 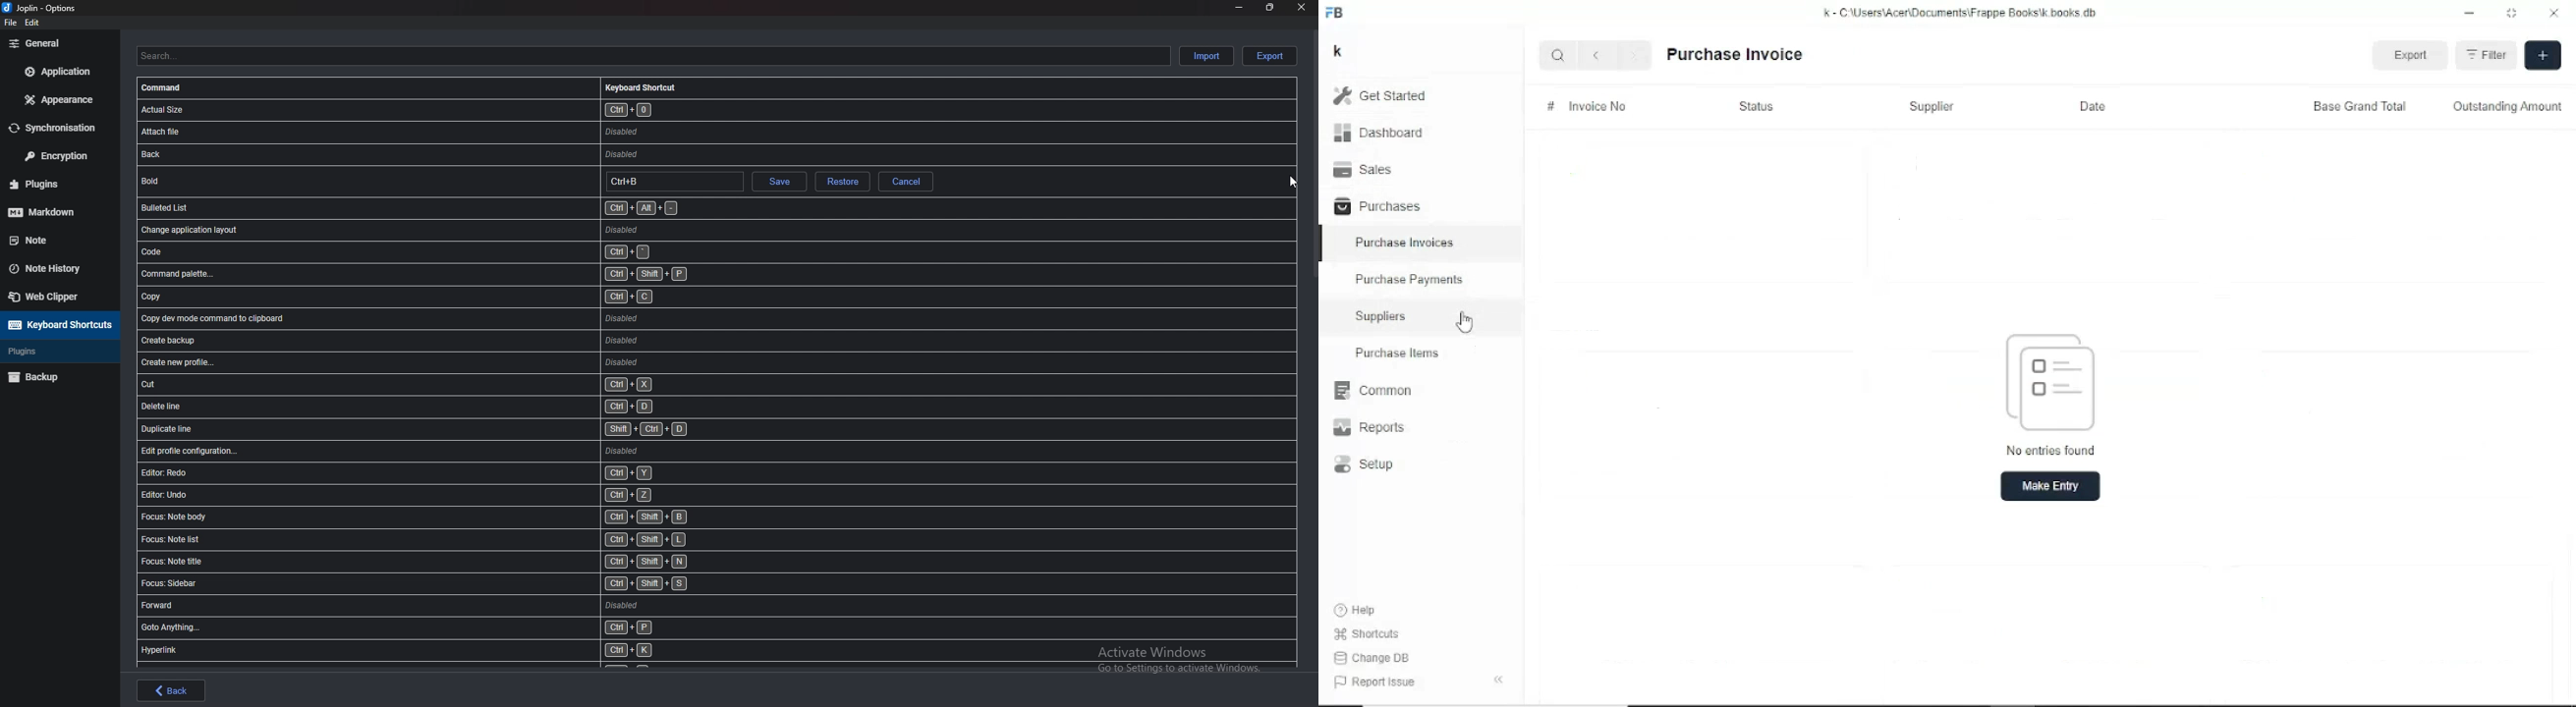 I want to click on shortcut, so click(x=449, y=494).